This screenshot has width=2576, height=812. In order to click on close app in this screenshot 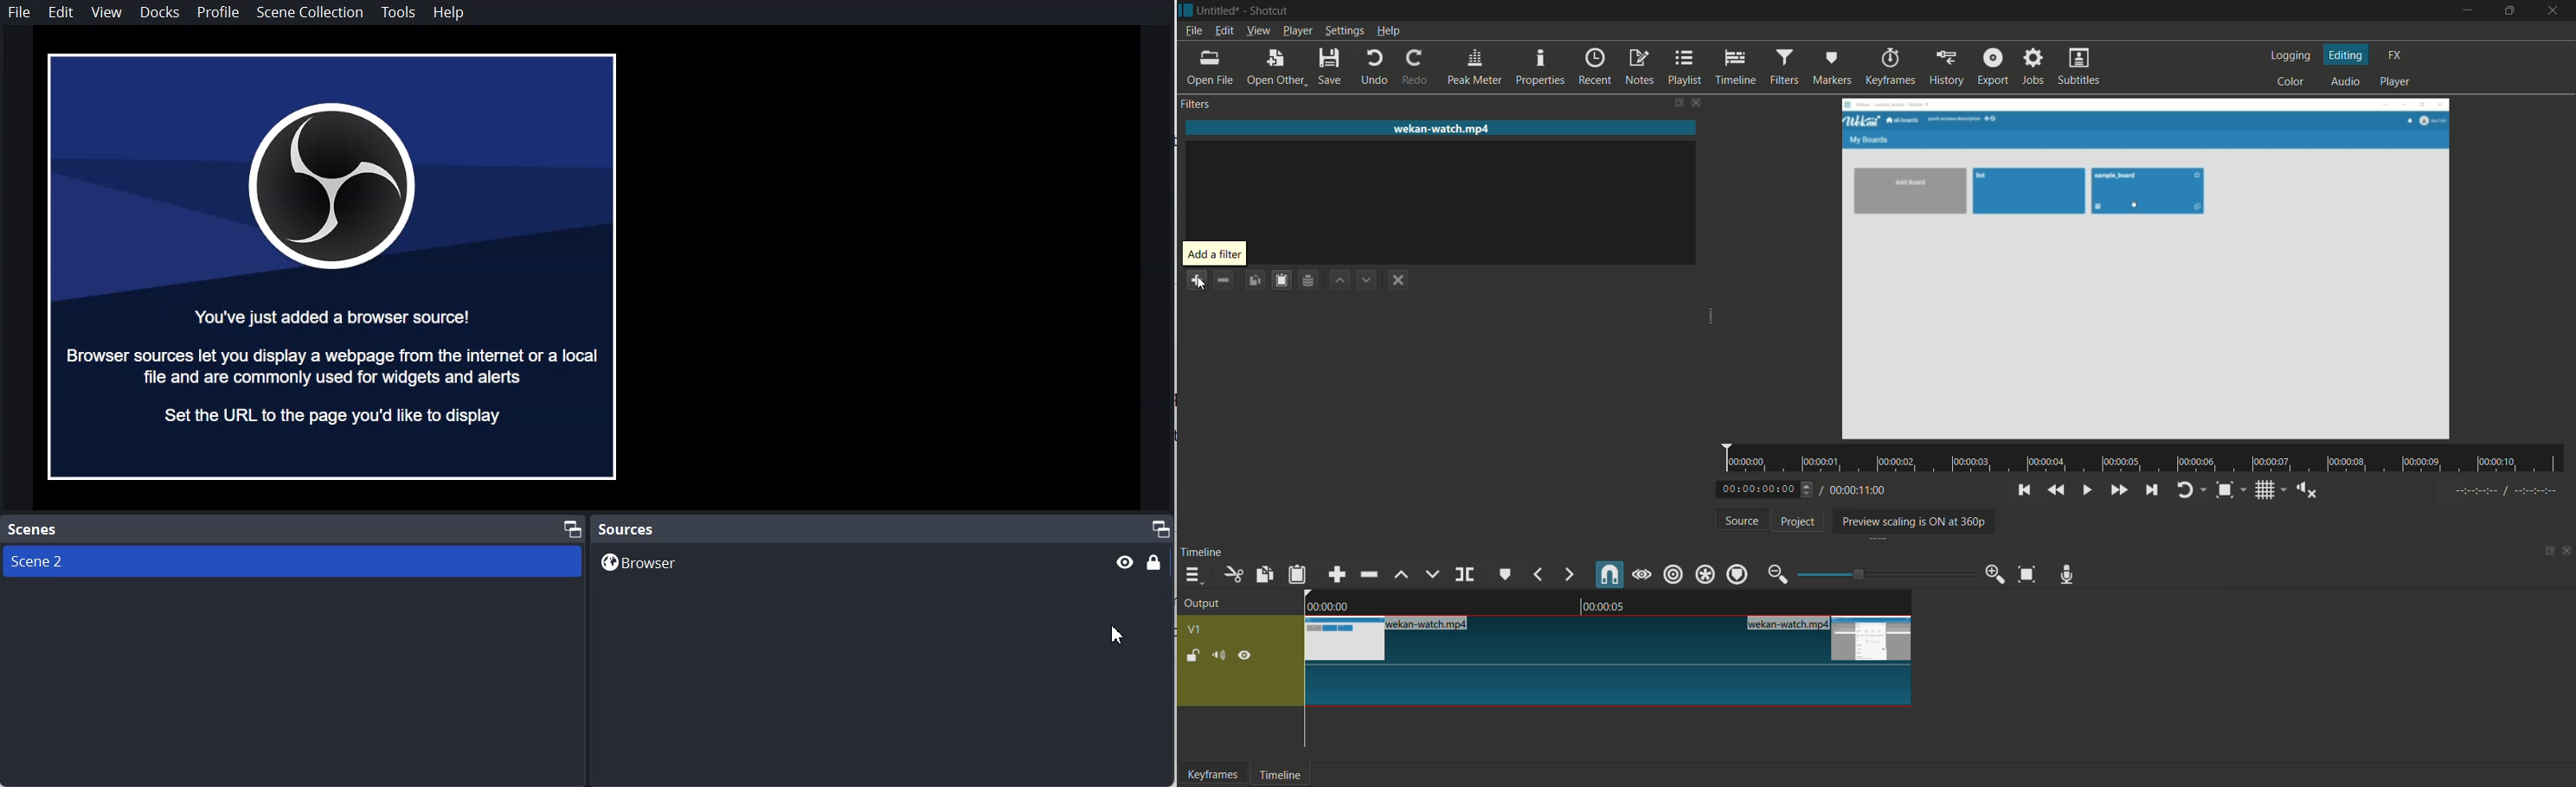, I will do `click(2556, 11)`.